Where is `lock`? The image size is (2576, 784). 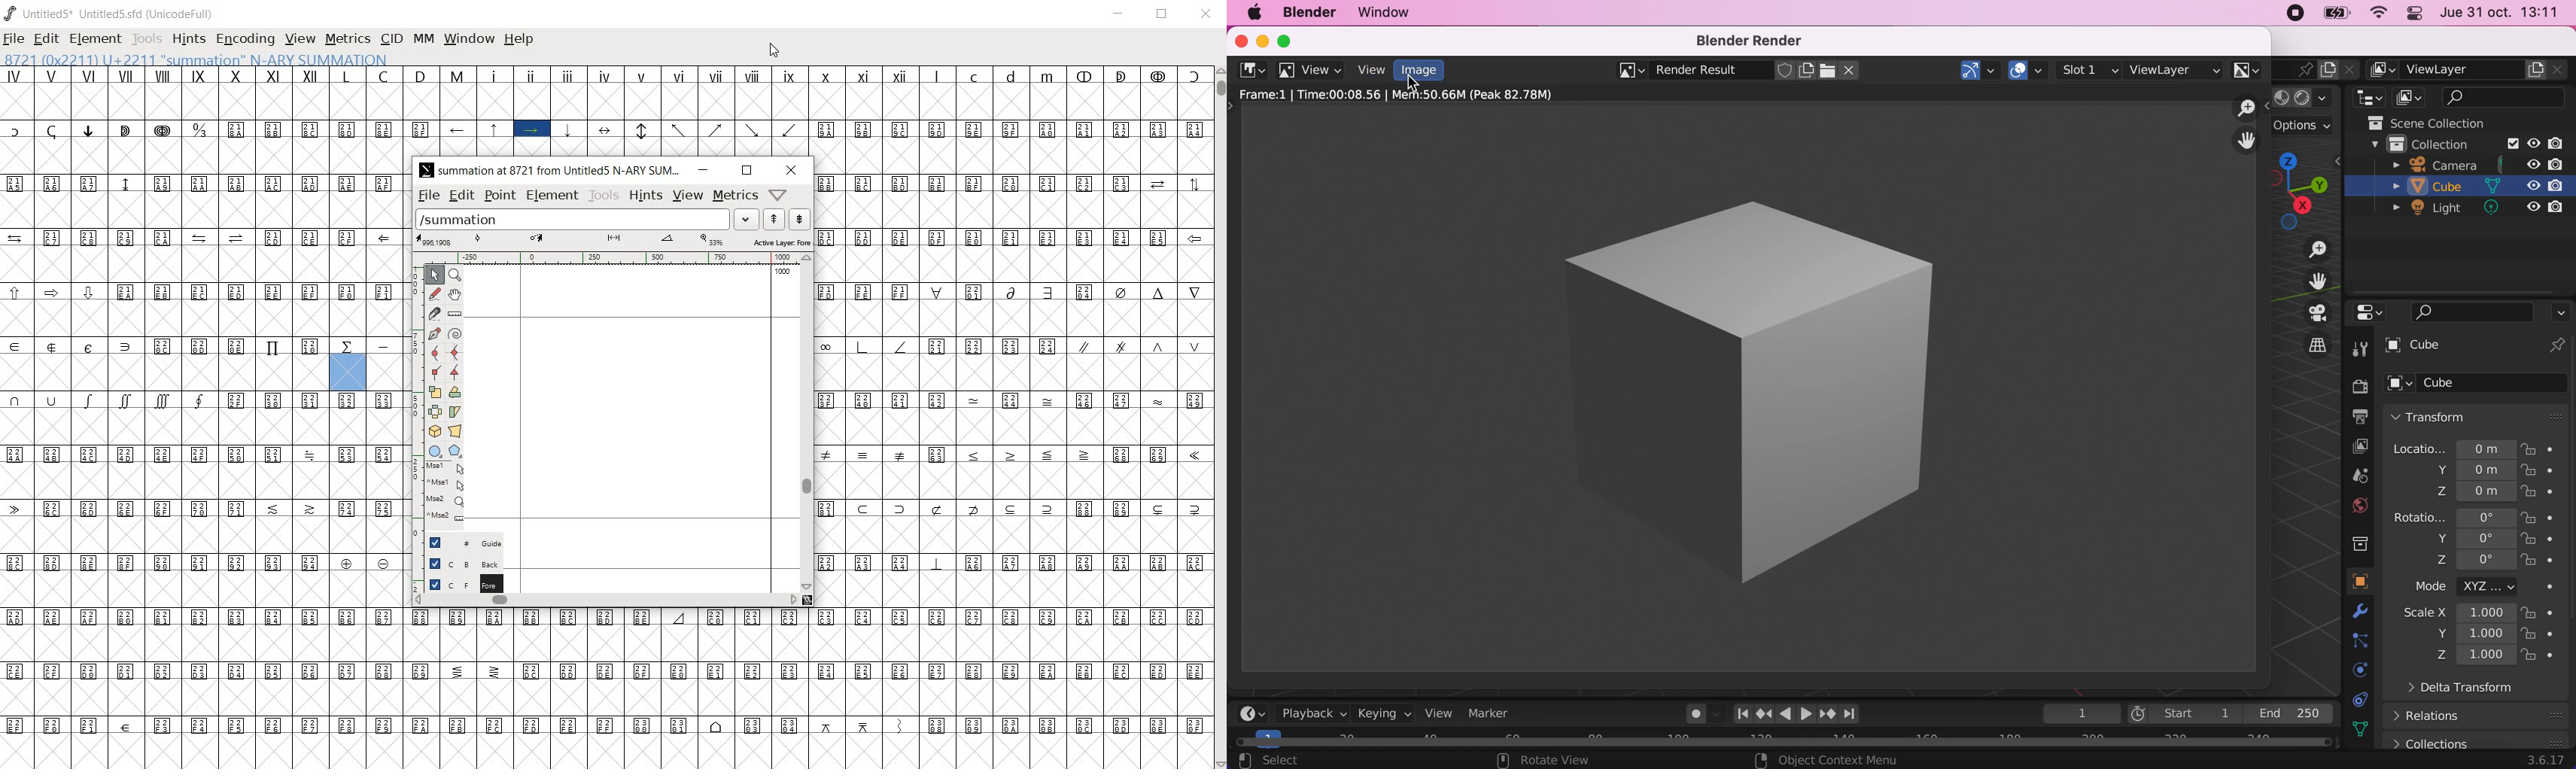
lock is located at coordinates (2540, 635).